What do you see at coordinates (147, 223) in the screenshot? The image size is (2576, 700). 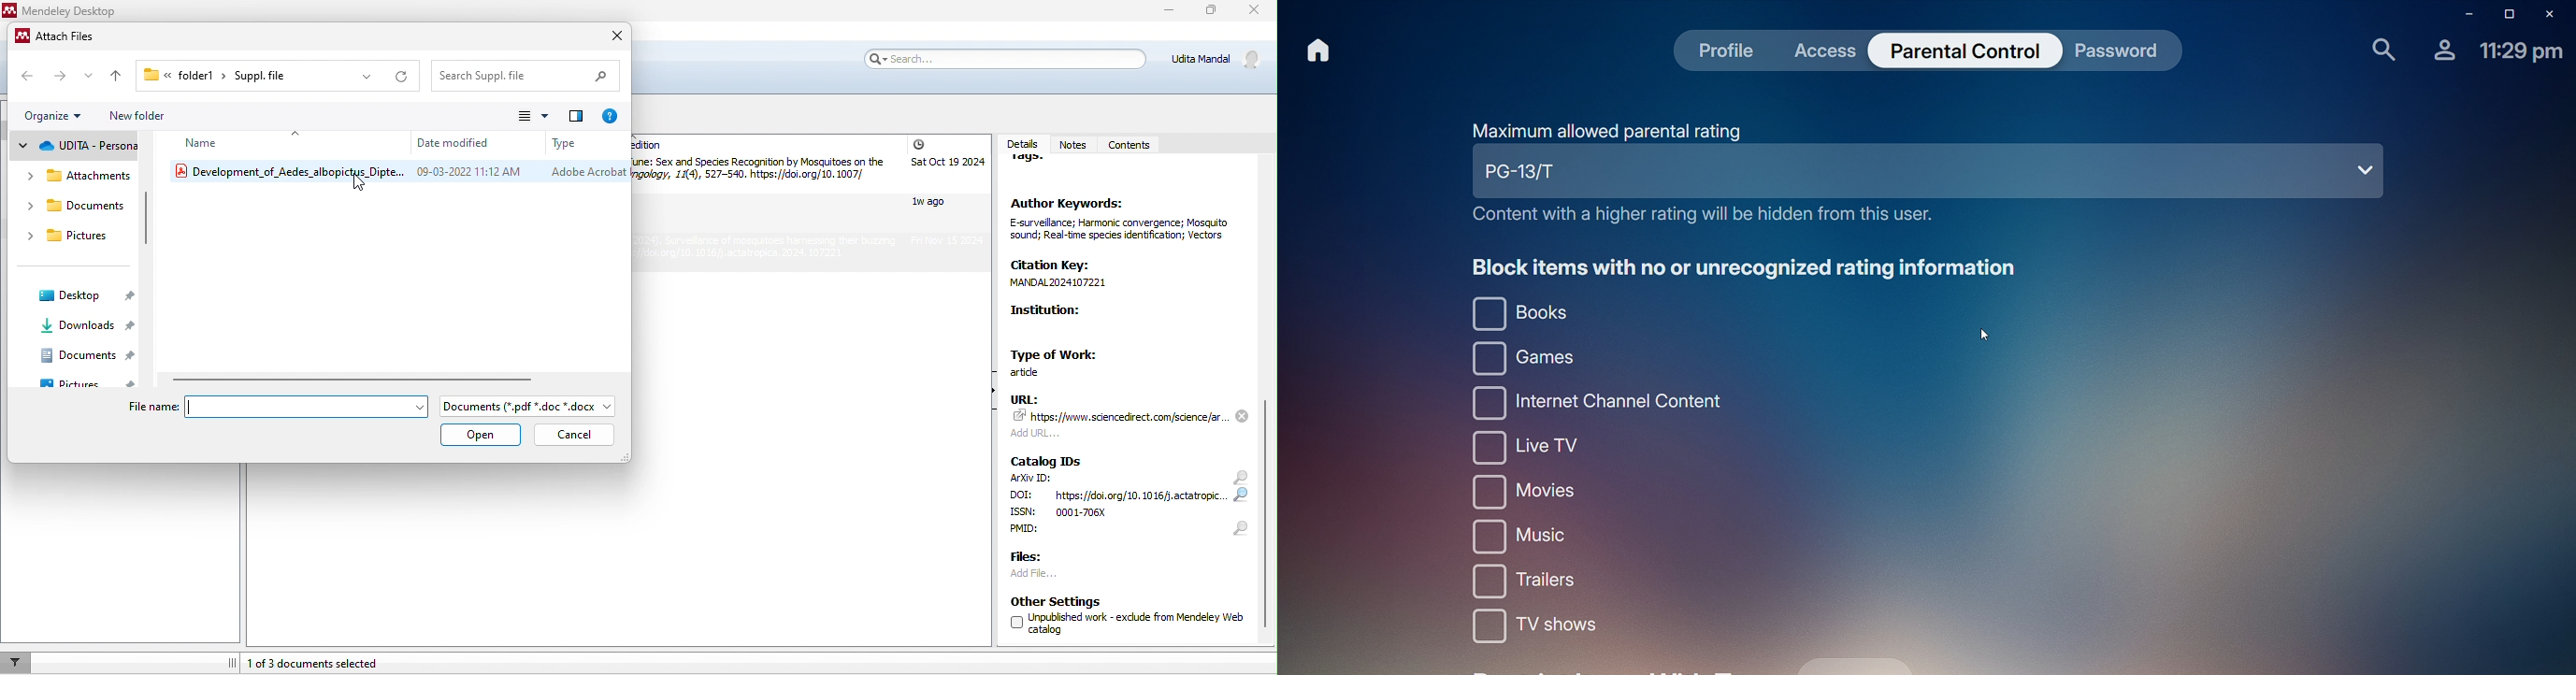 I see `vertical scroll bar` at bounding box center [147, 223].